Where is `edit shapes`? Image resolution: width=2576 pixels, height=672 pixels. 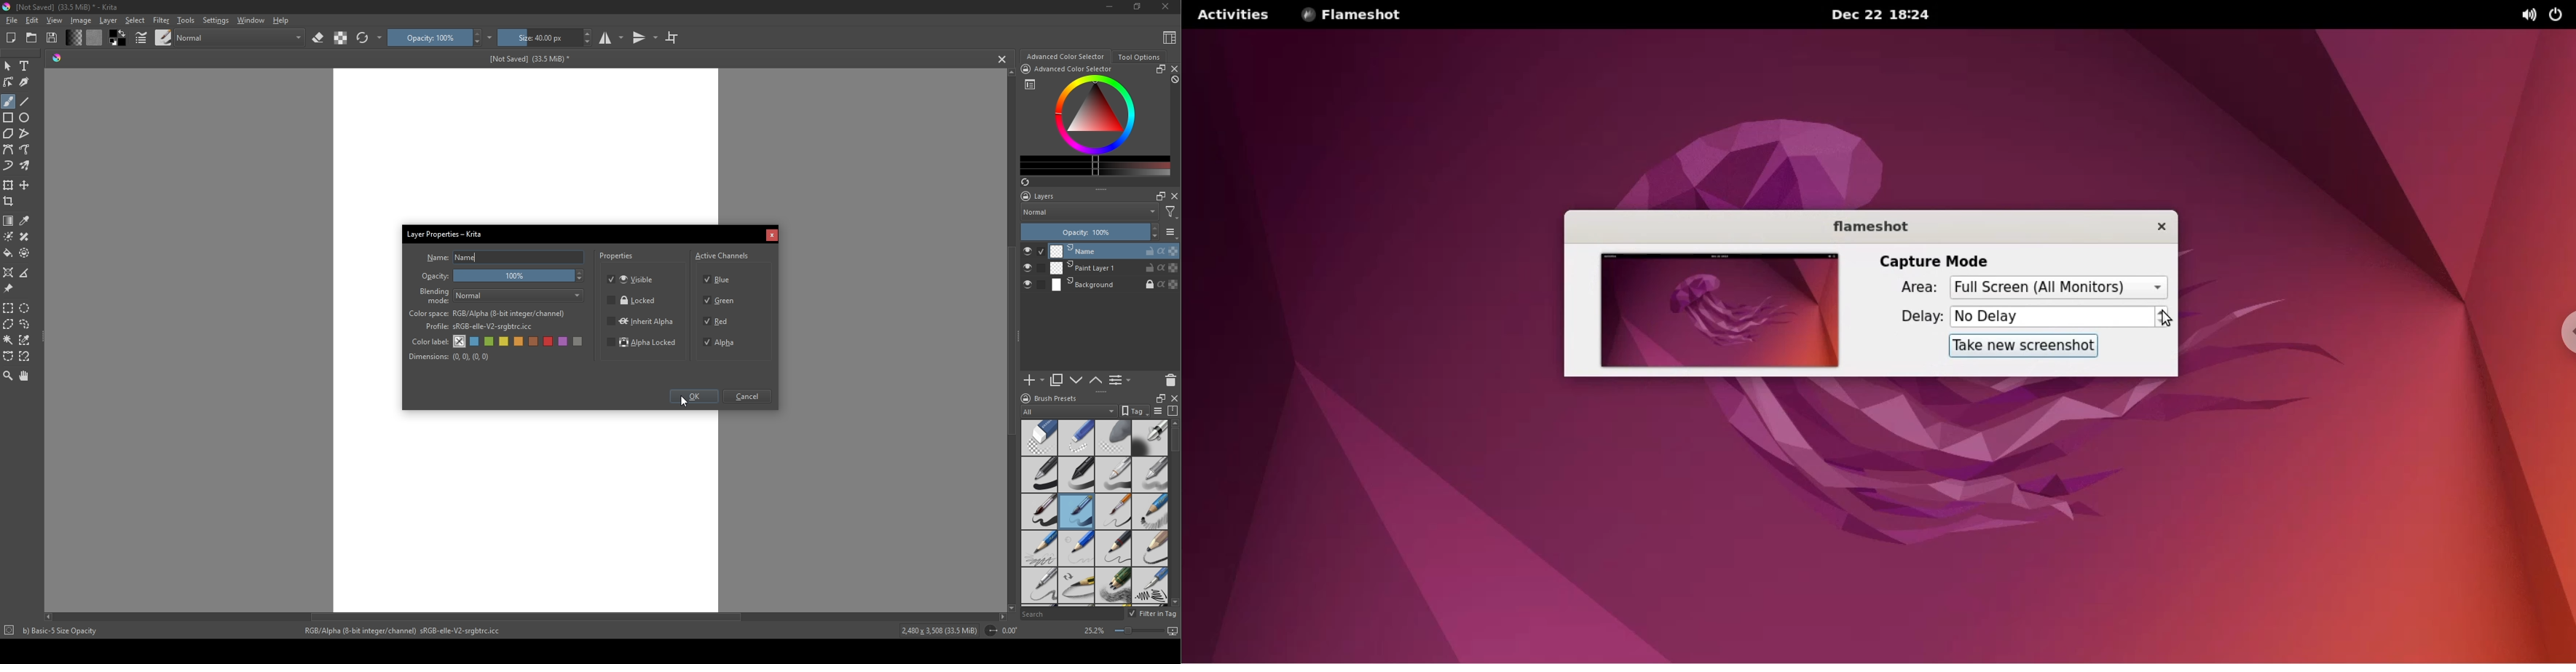 edit shapes is located at coordinates (9, 82).